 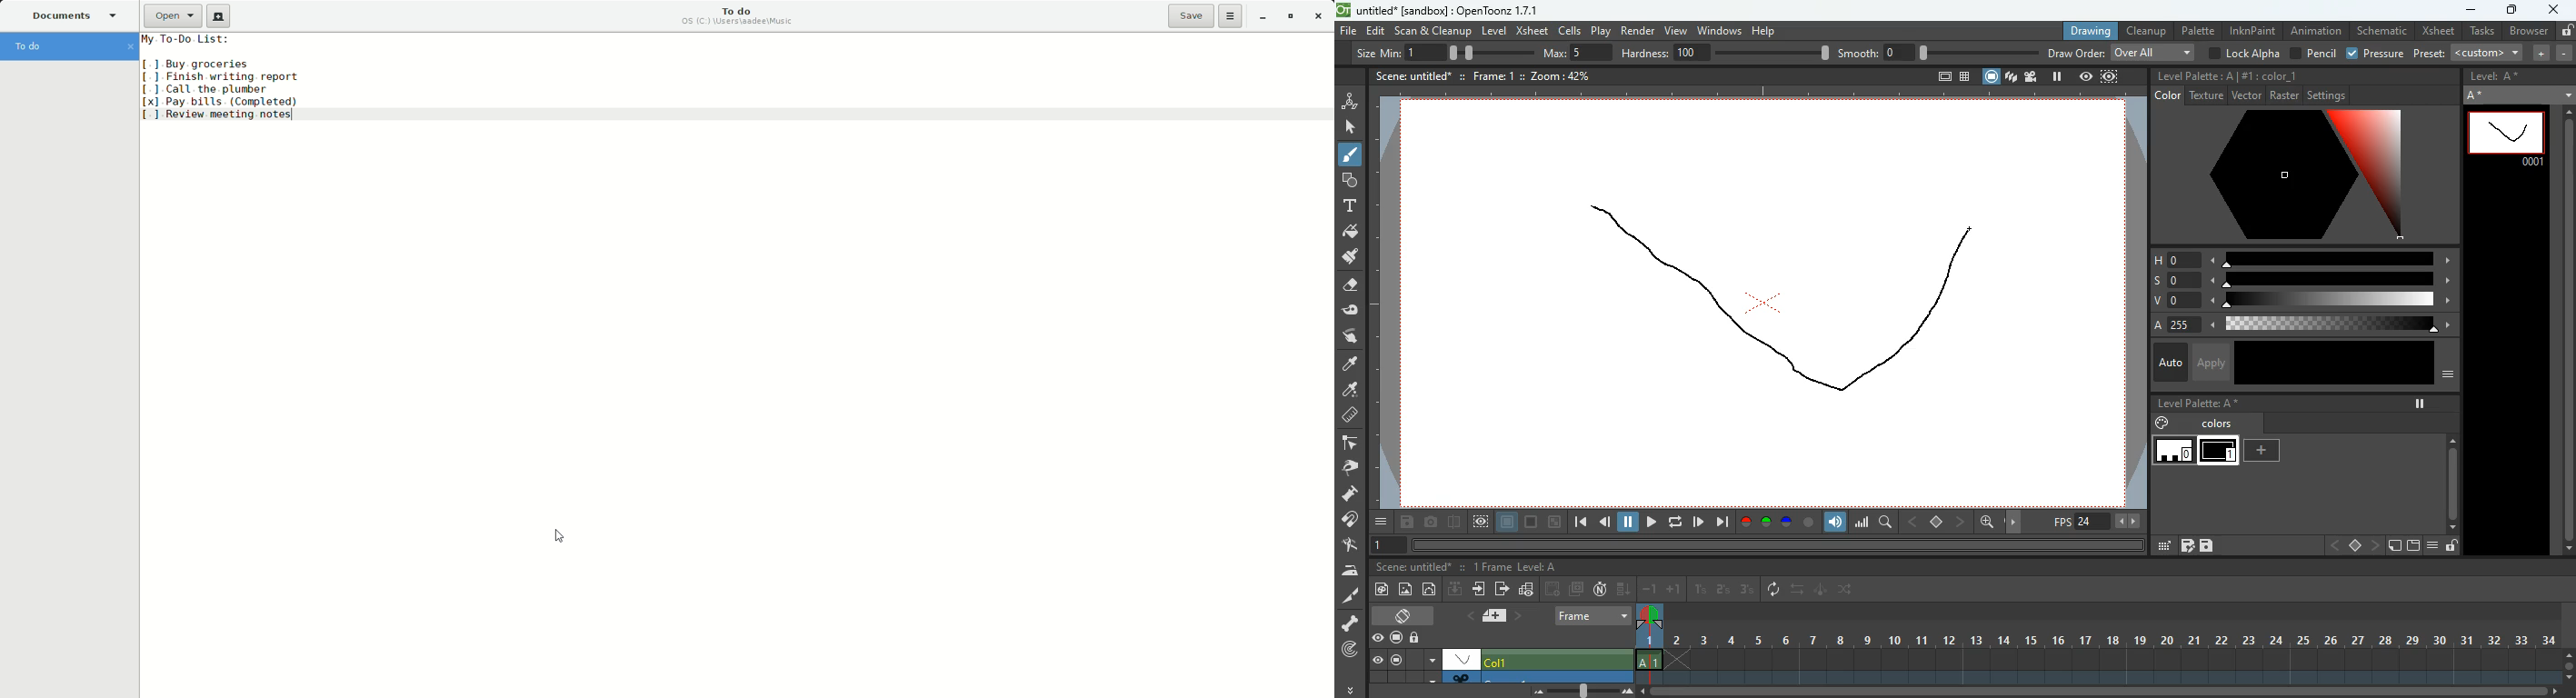 What do you see at coordinates (1406, 590) in the screenshot?
I see `image` at bounding box center [1406, 590].